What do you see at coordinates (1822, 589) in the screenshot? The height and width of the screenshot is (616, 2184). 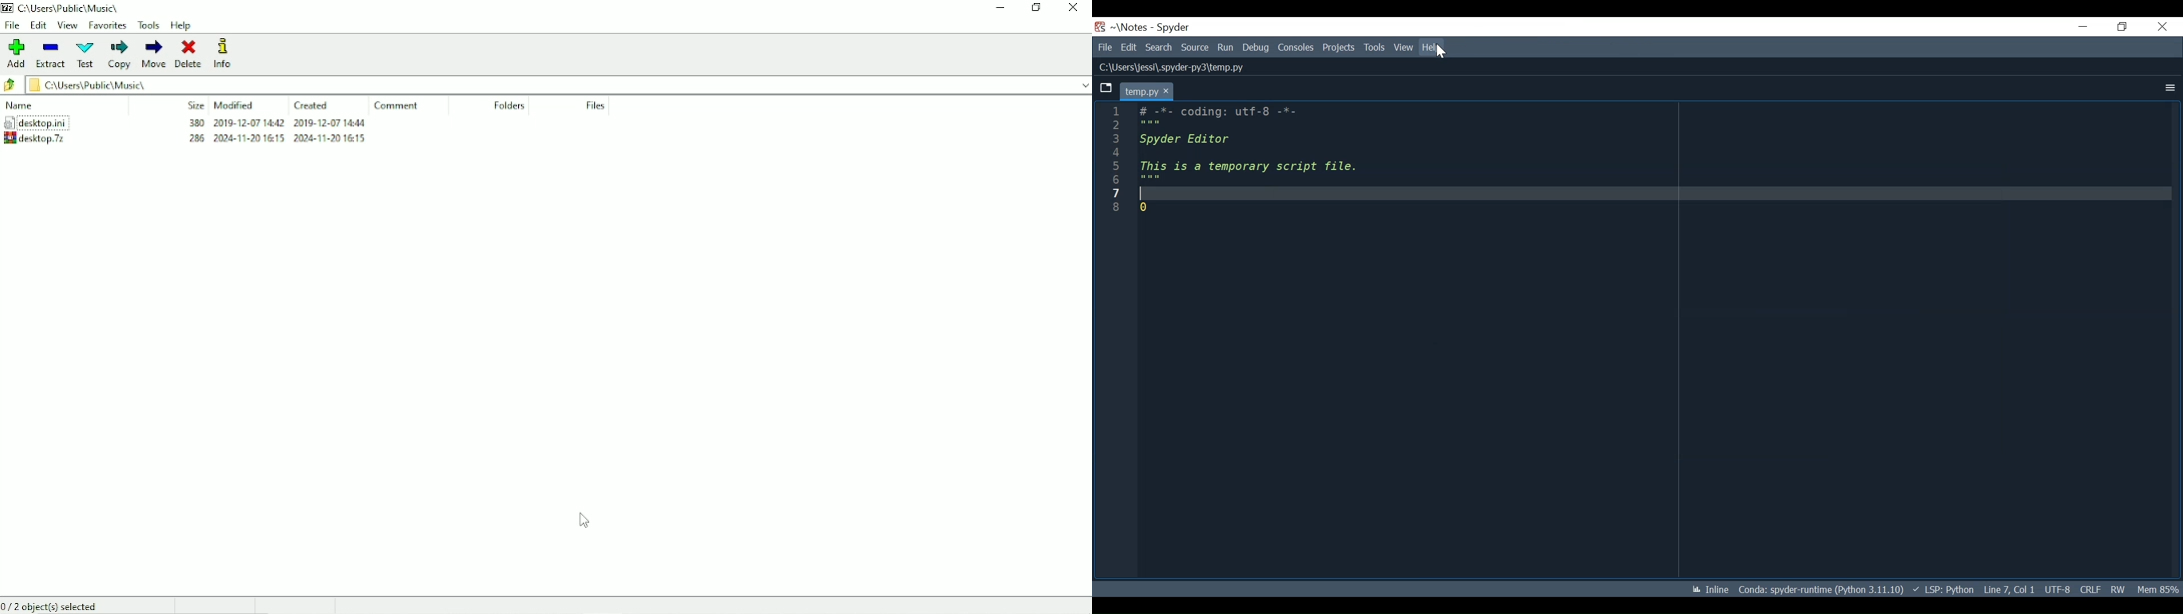 I see `Conda: spyder-runtime (Python 3.11.10)` at bounding box center [1822, 589].